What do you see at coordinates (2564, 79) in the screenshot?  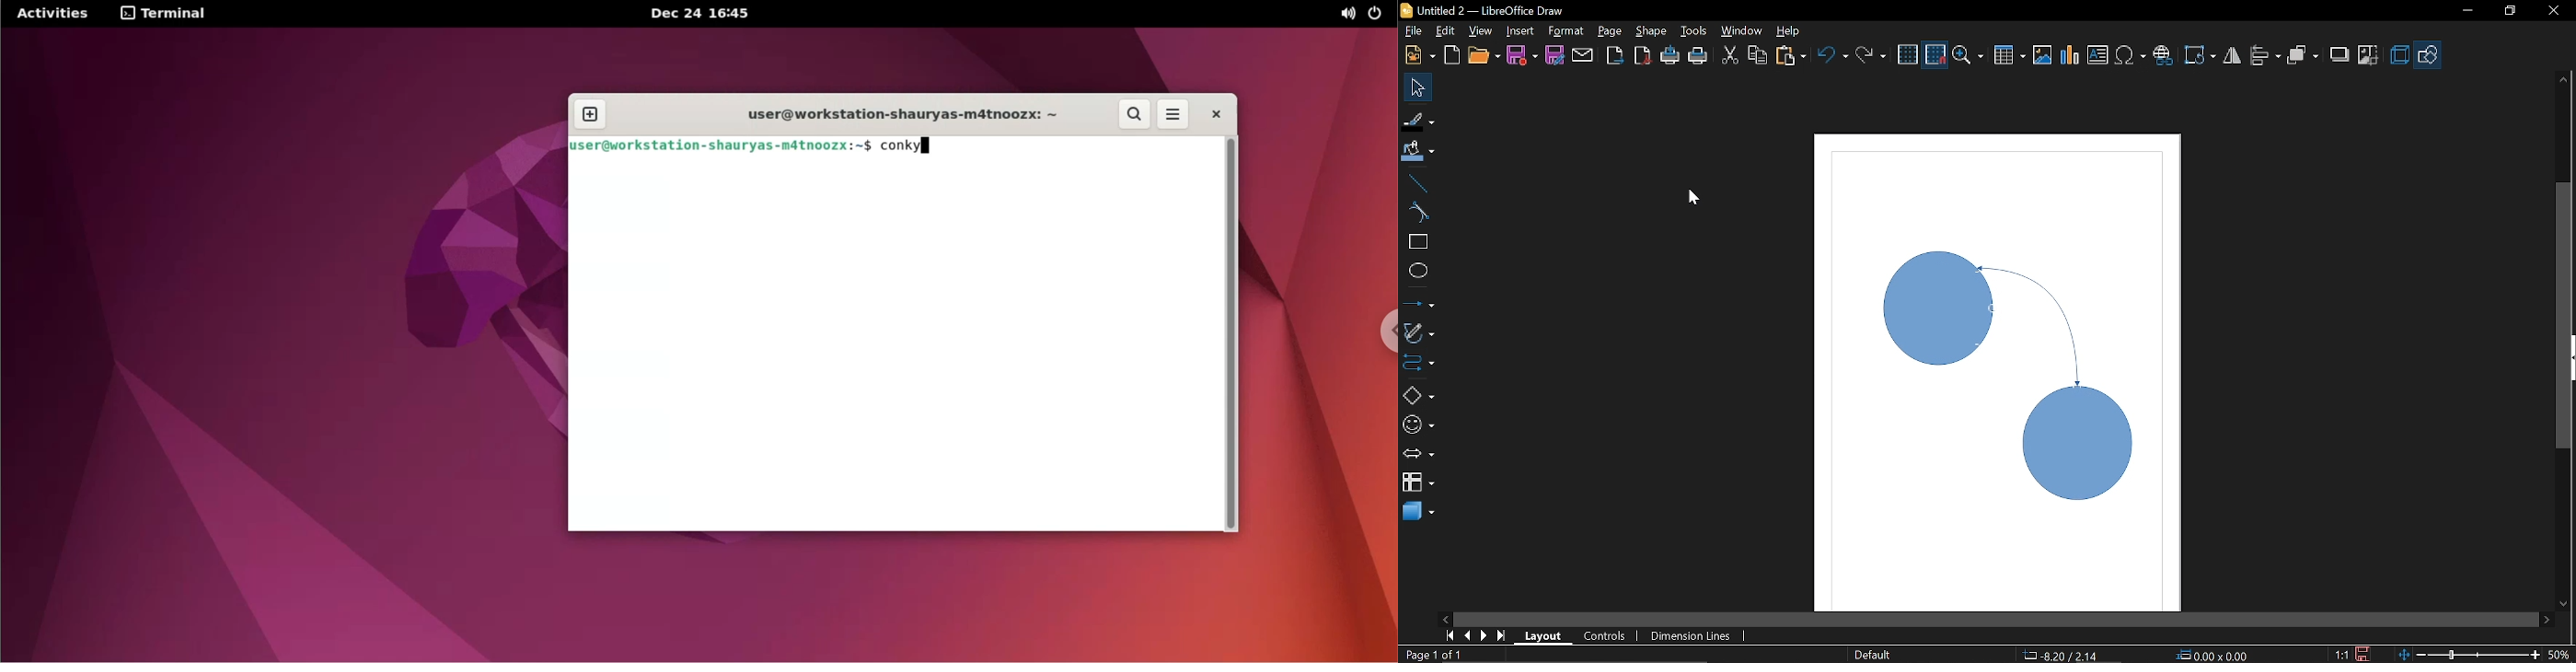 I see `Move up` at bounding box center [2564, 79].